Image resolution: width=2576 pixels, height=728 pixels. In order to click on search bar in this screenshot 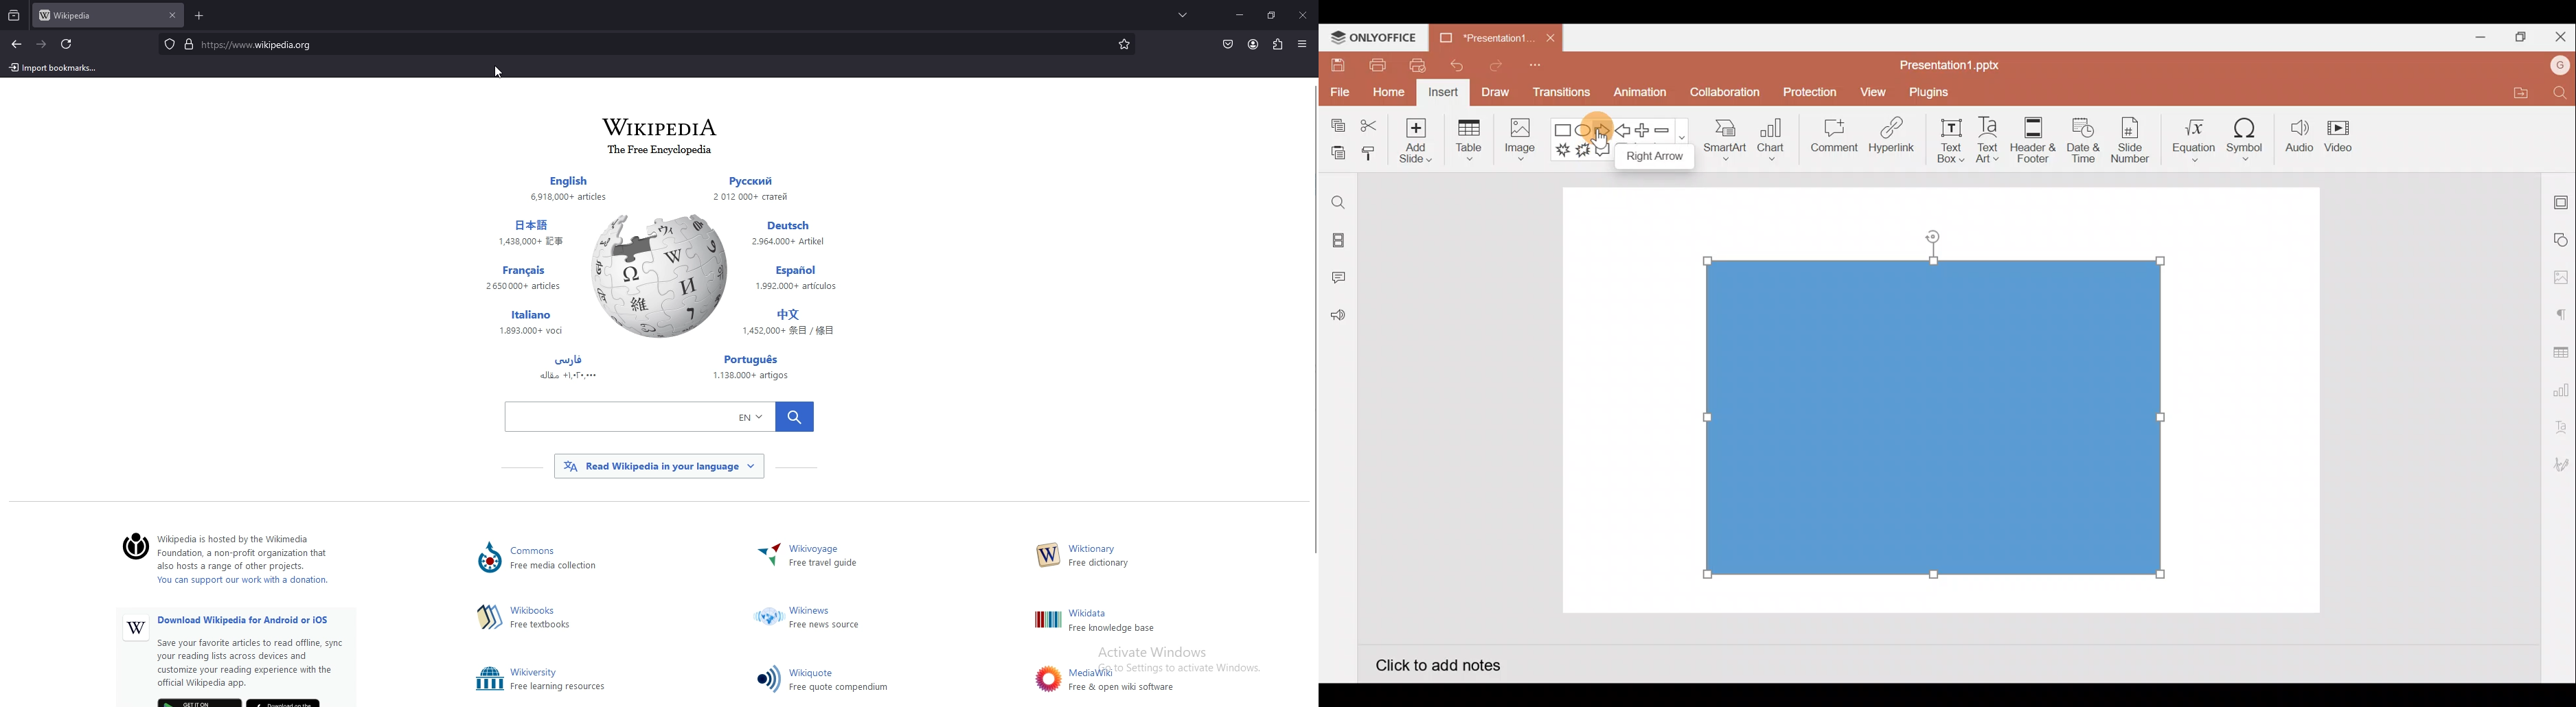, I will do `click(639, 44)`.